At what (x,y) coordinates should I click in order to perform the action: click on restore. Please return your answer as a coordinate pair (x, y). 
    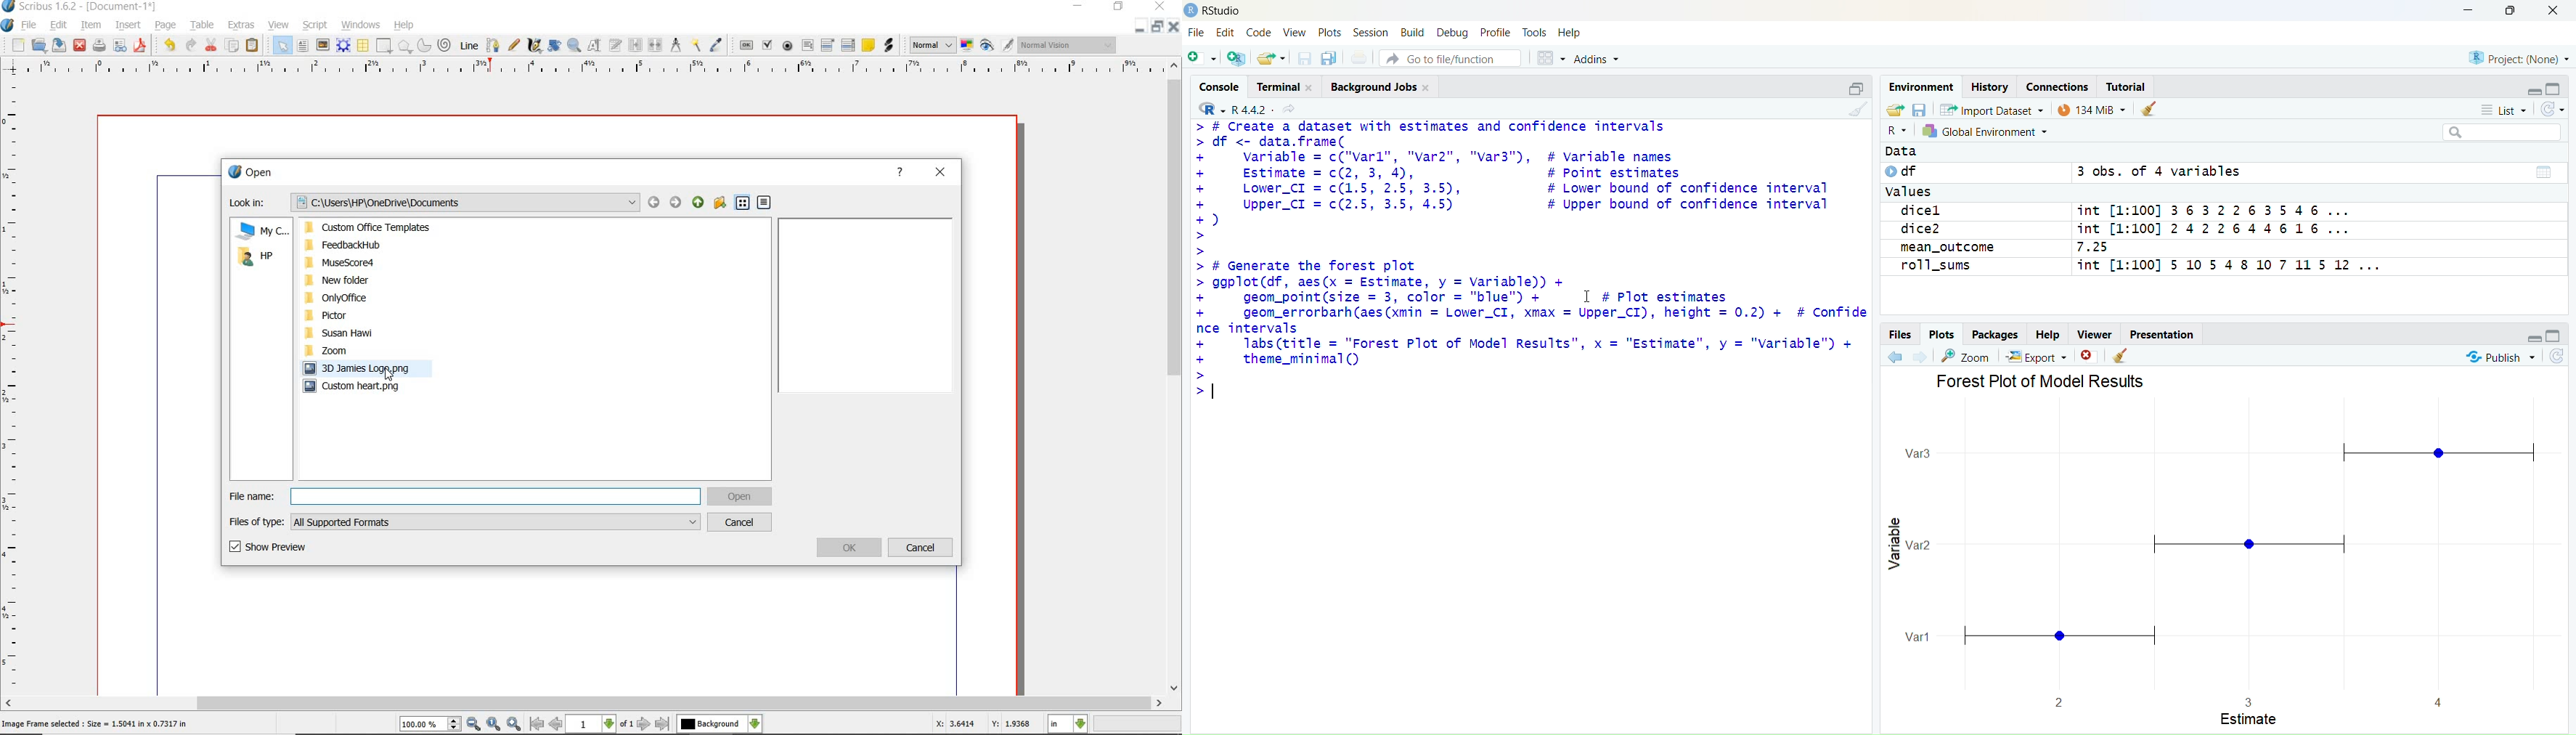
    Looking at the image, I should click on (1156, 27).